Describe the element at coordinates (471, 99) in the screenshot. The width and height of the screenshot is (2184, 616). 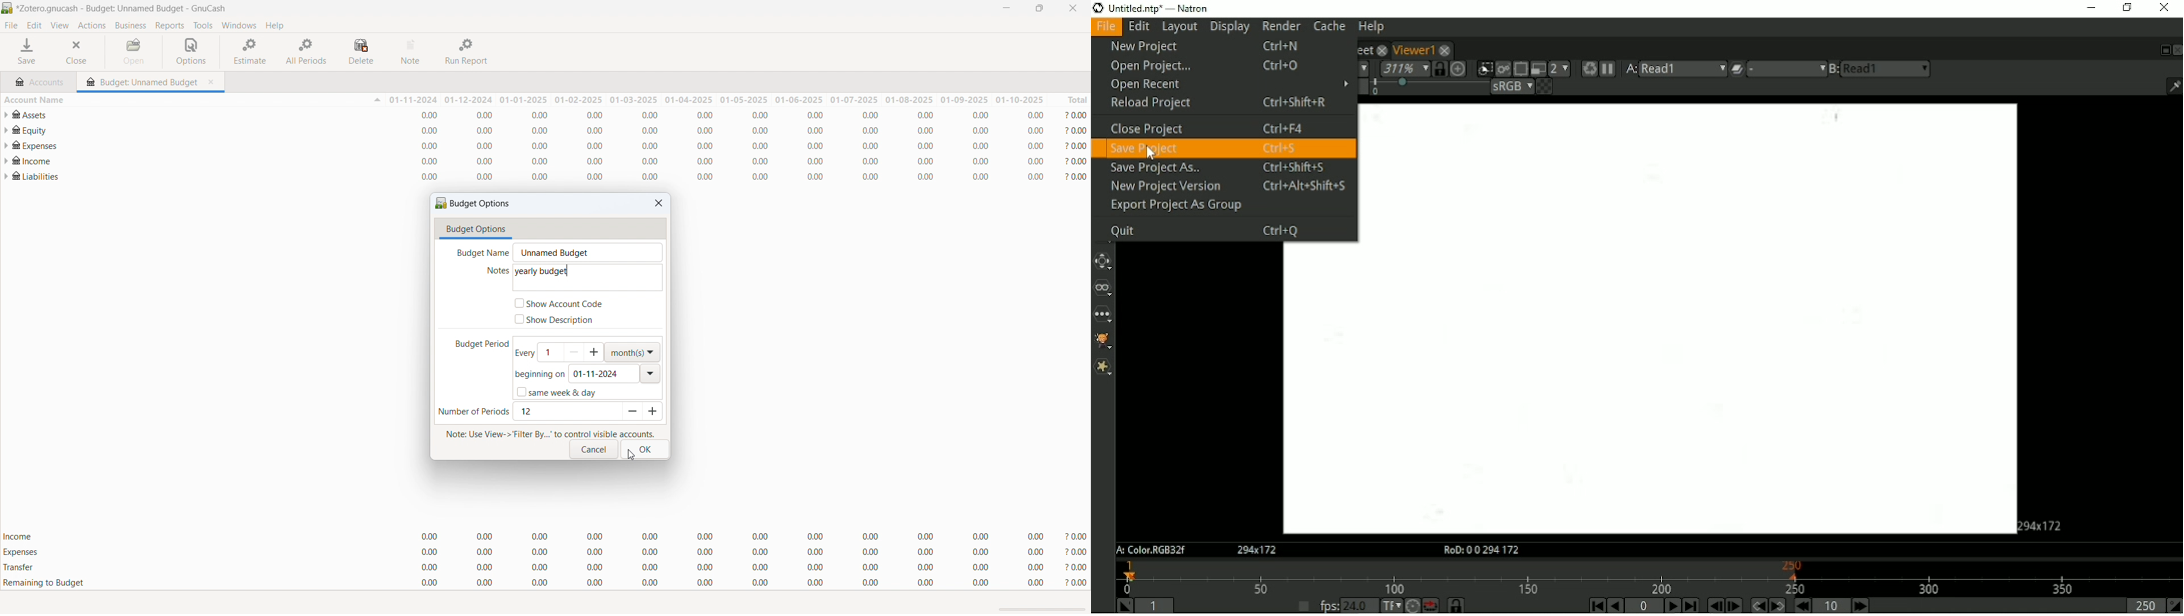
I see `01-12-2024` at that location.